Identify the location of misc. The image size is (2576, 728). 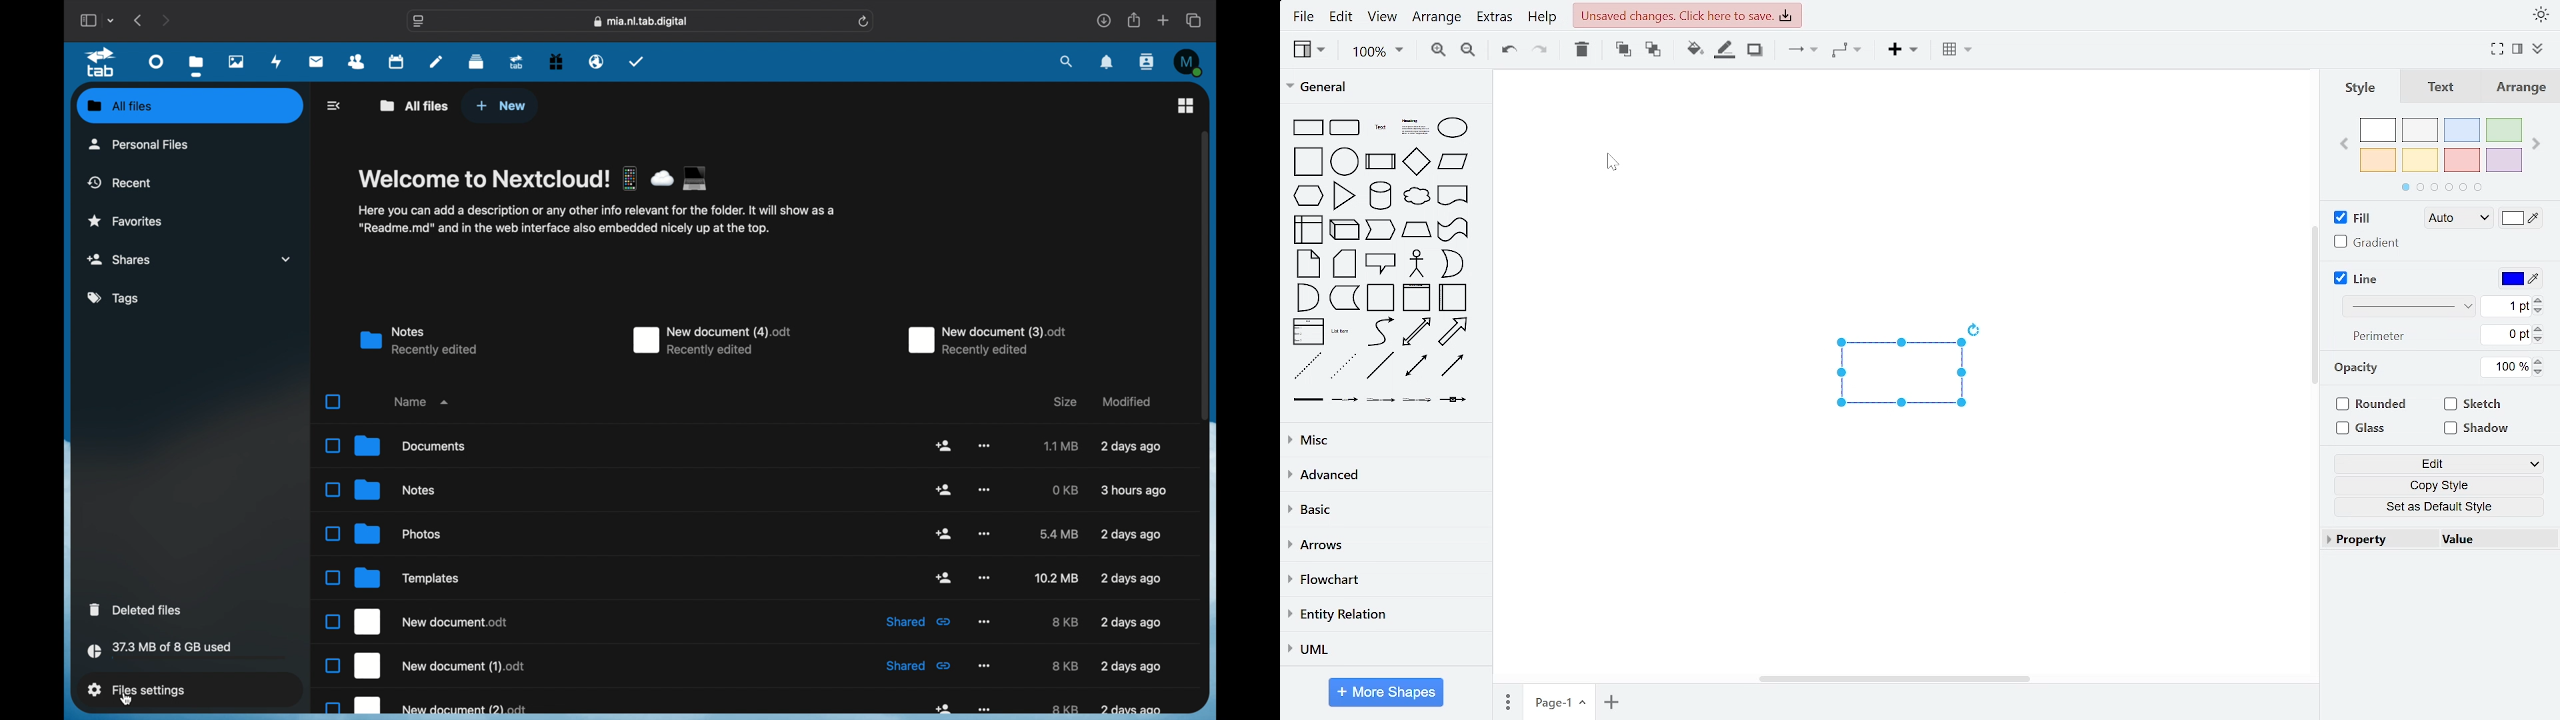
(1382, 439).